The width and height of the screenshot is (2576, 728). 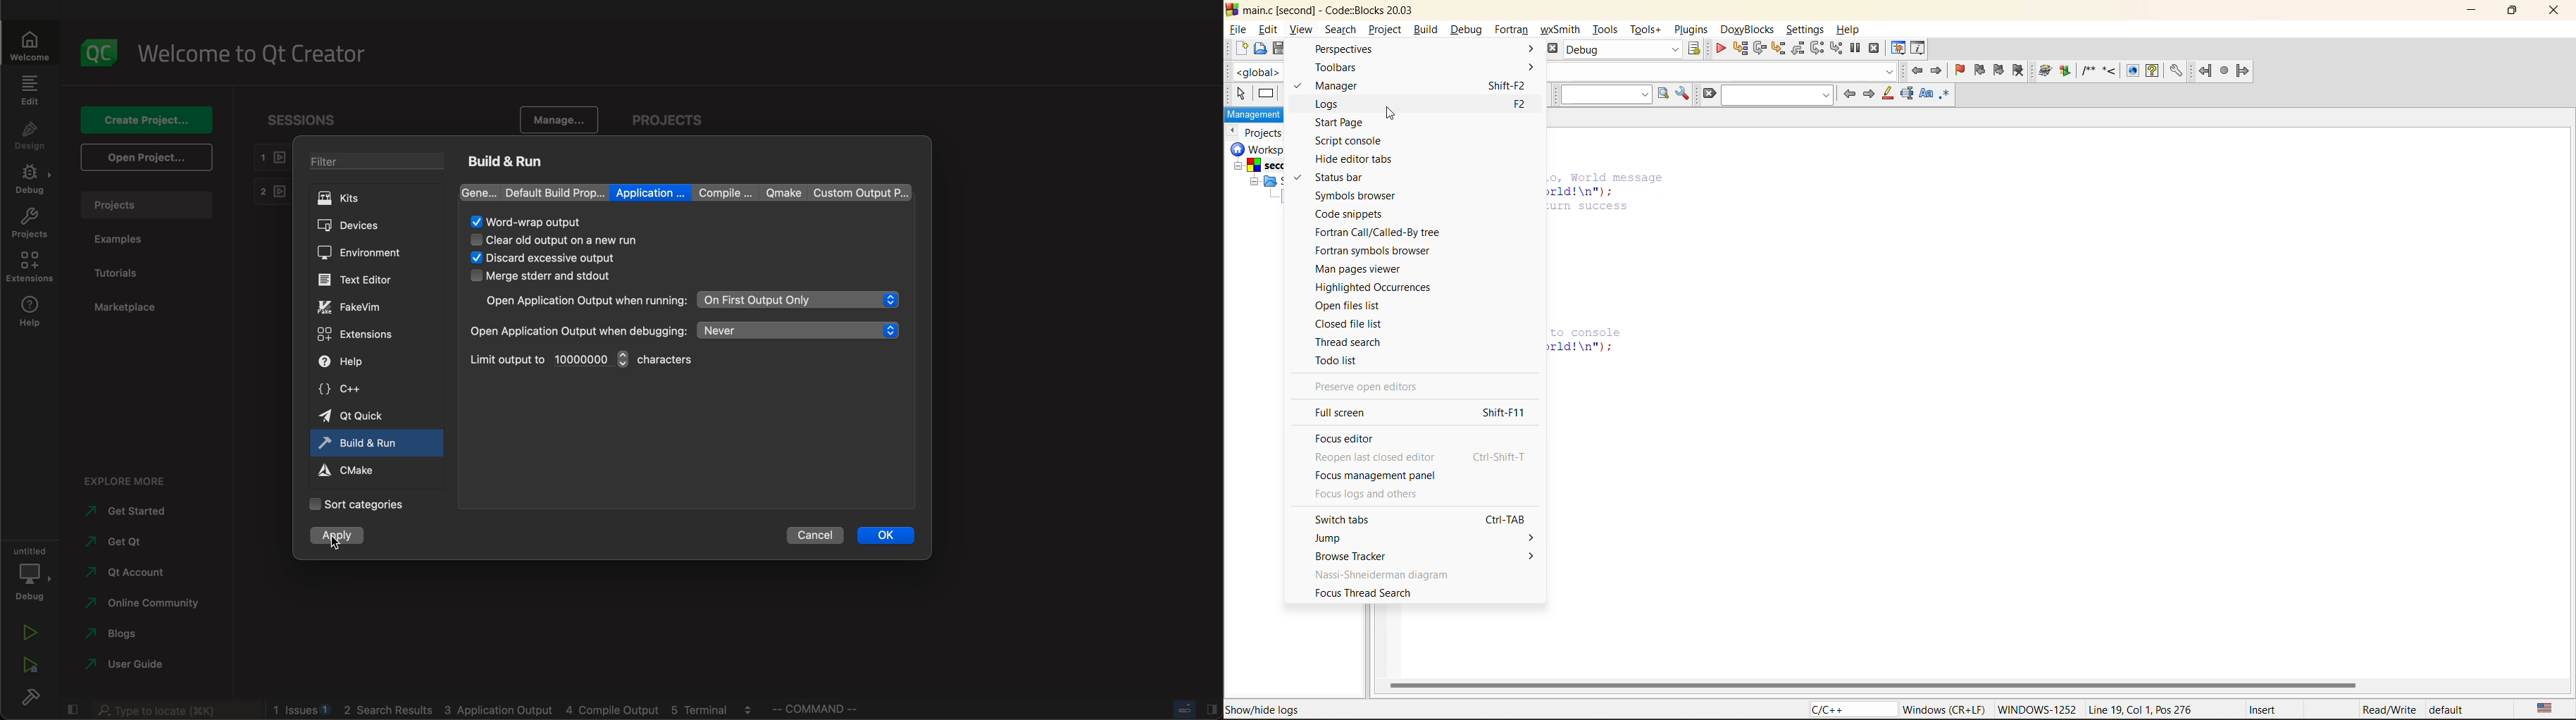 I want to click on doxyblocks, so click(x=1746, y=27).